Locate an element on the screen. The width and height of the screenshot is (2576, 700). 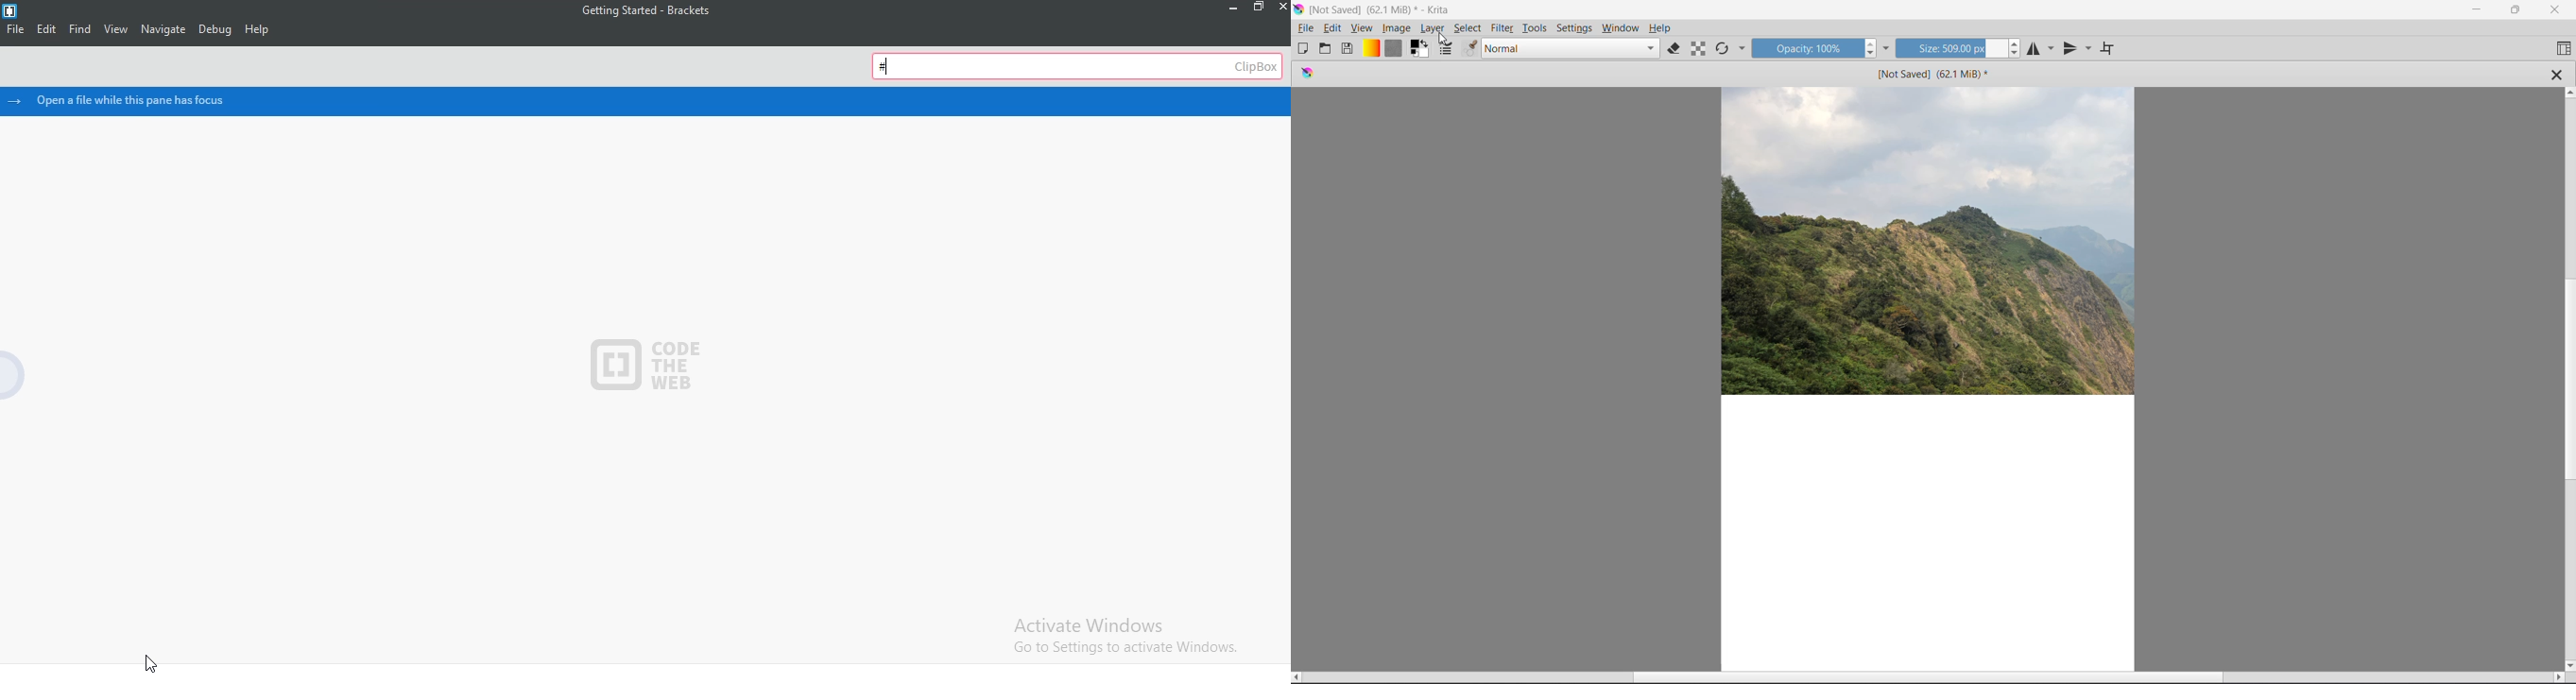
Edit brush settings is located at coordinates (1446, 50).